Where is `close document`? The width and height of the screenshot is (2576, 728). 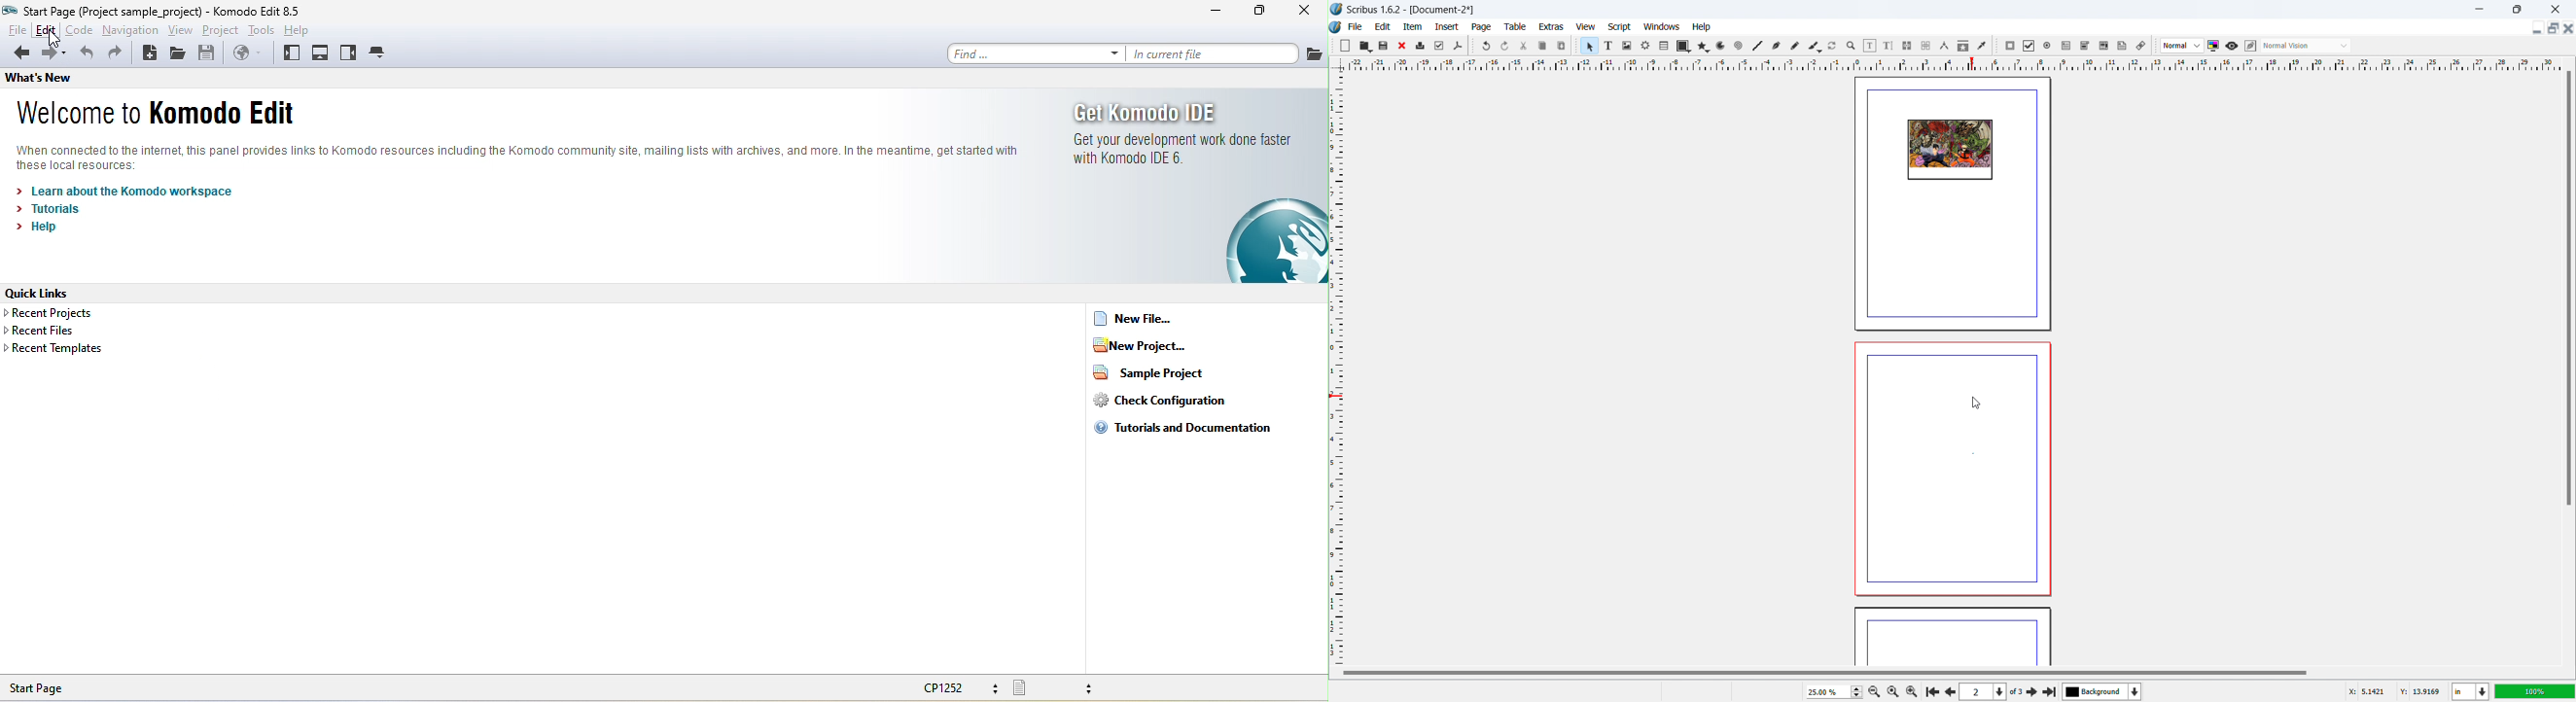 close document is located at coordinates (2569, 28).